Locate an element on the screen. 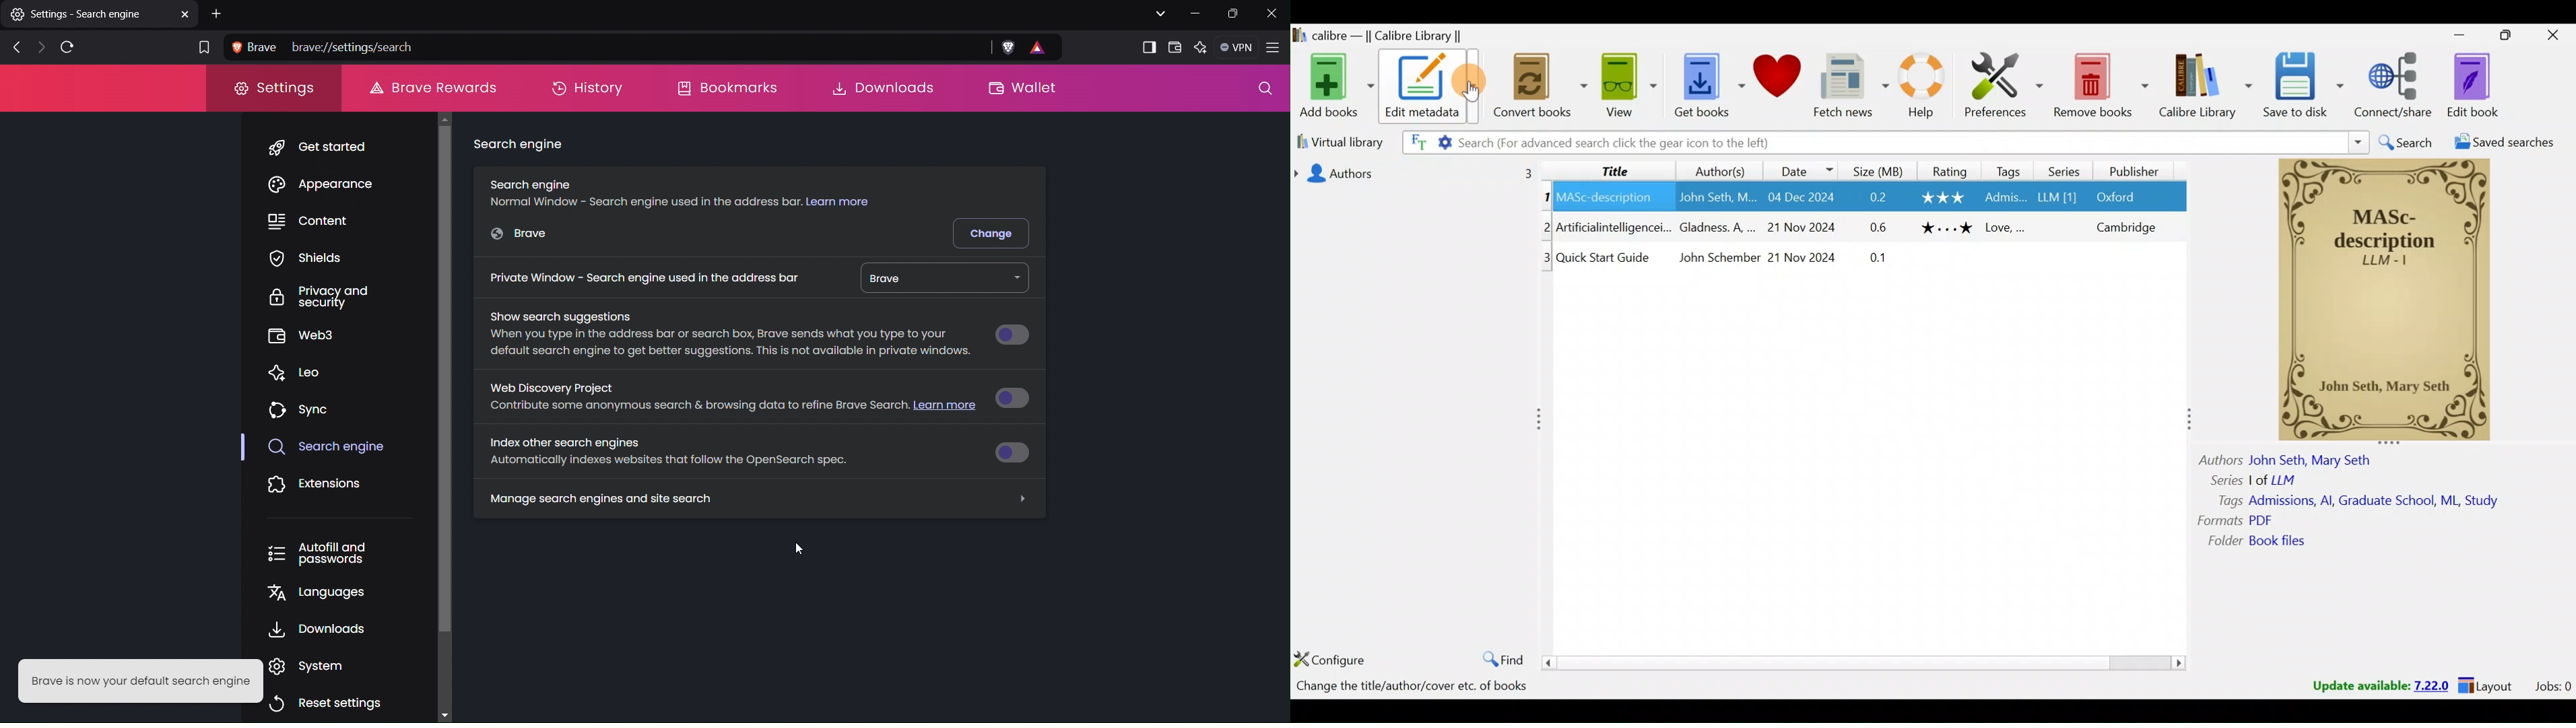 The height and width of the screenshot is (728, 2576). Minimise is located at coordinates (2460, 36).